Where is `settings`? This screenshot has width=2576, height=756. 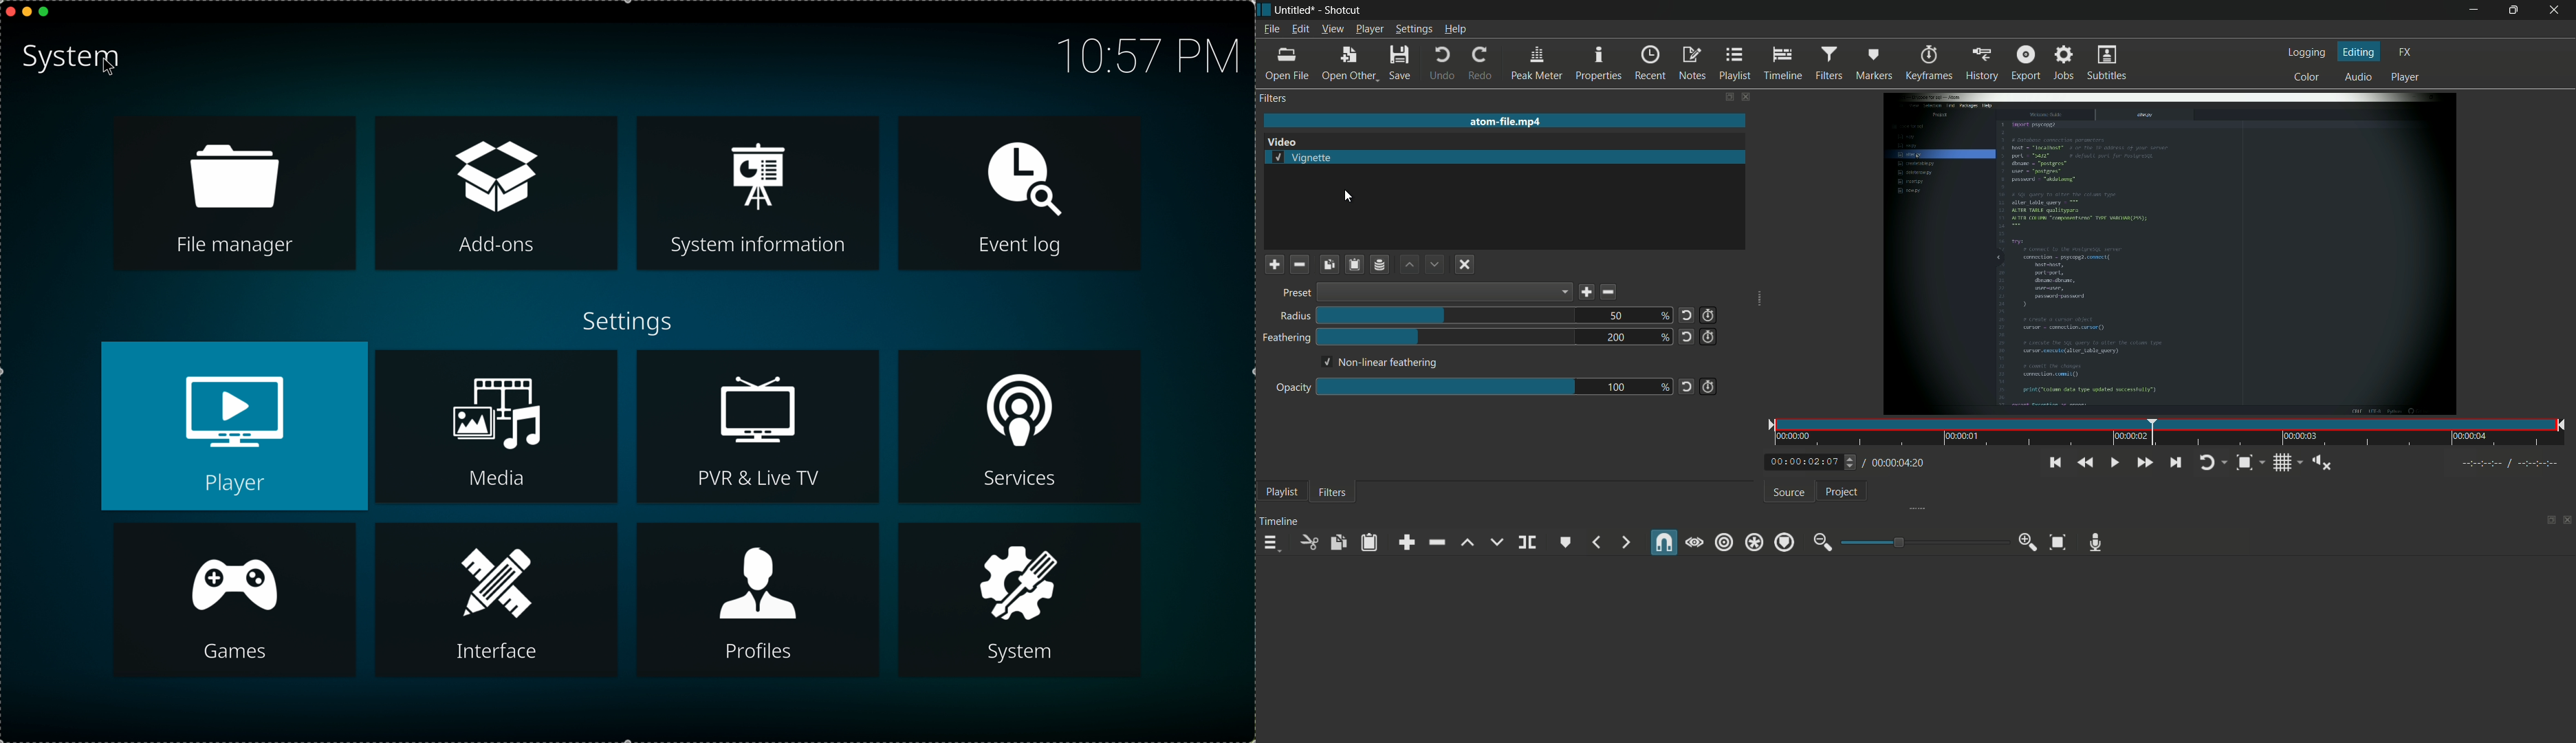 settings is located at coordinates (627, 325).